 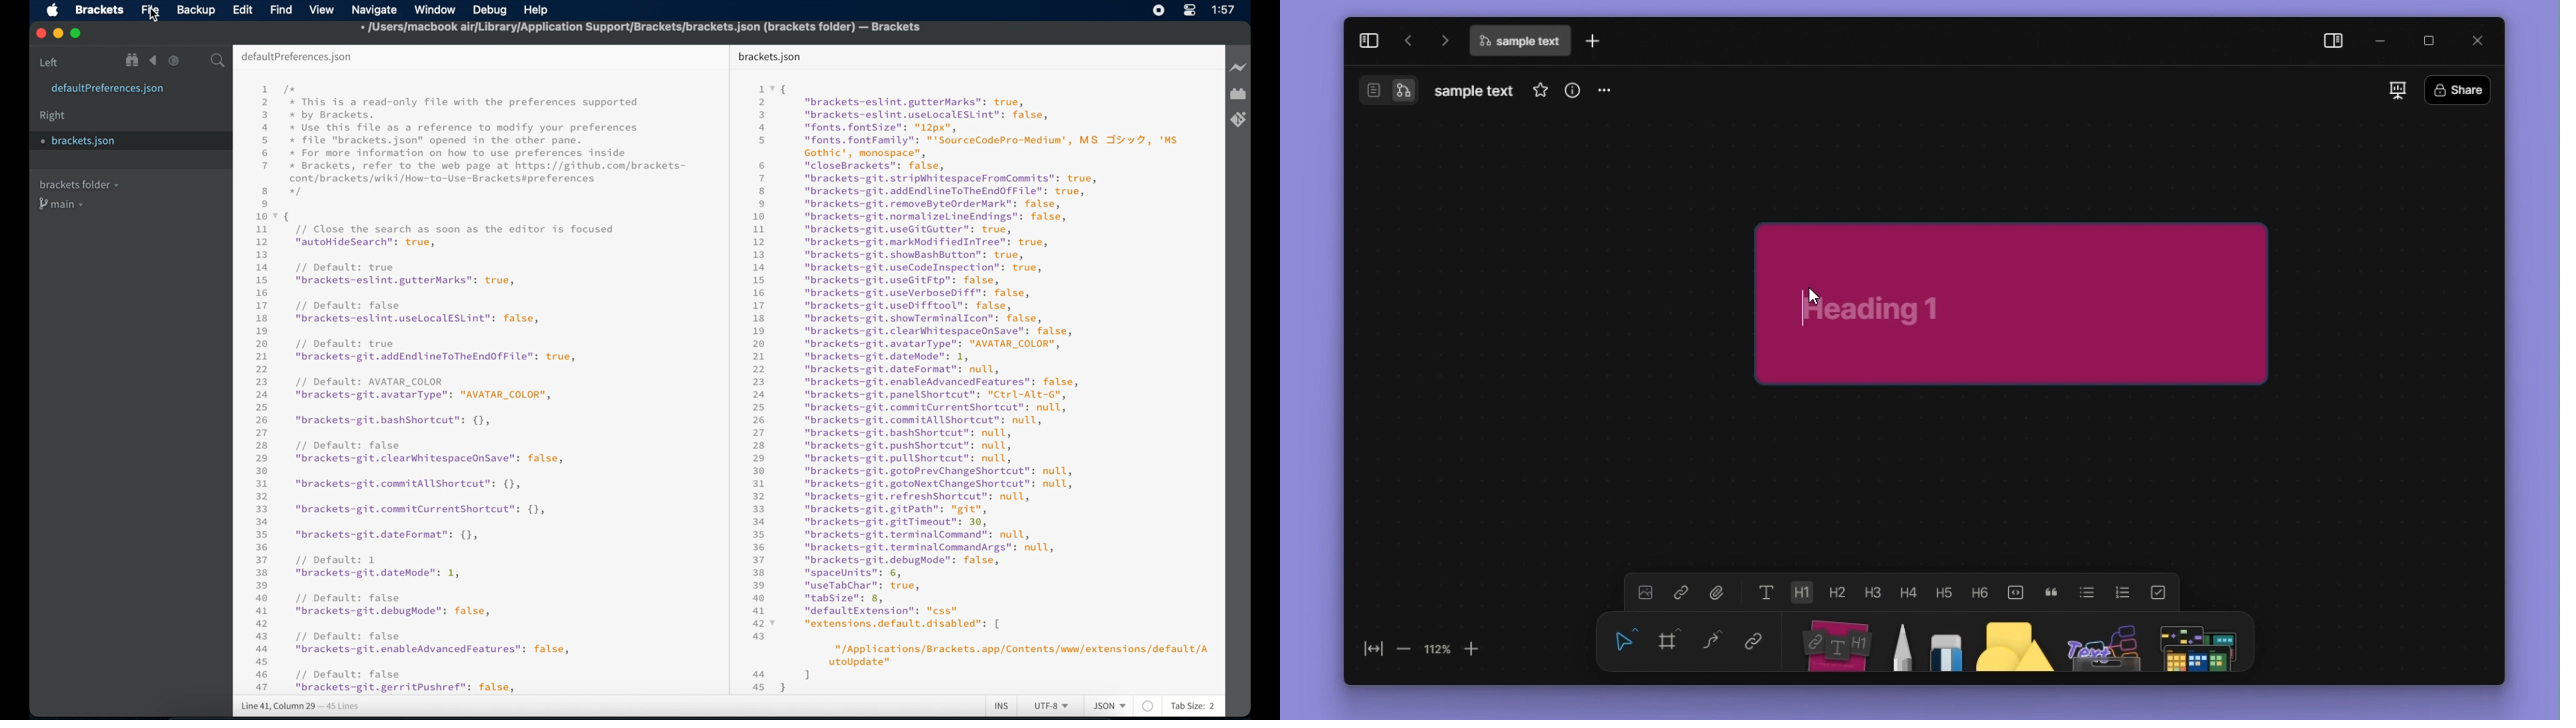 I want to click on default preferences.json, so click(x=297, y=57).